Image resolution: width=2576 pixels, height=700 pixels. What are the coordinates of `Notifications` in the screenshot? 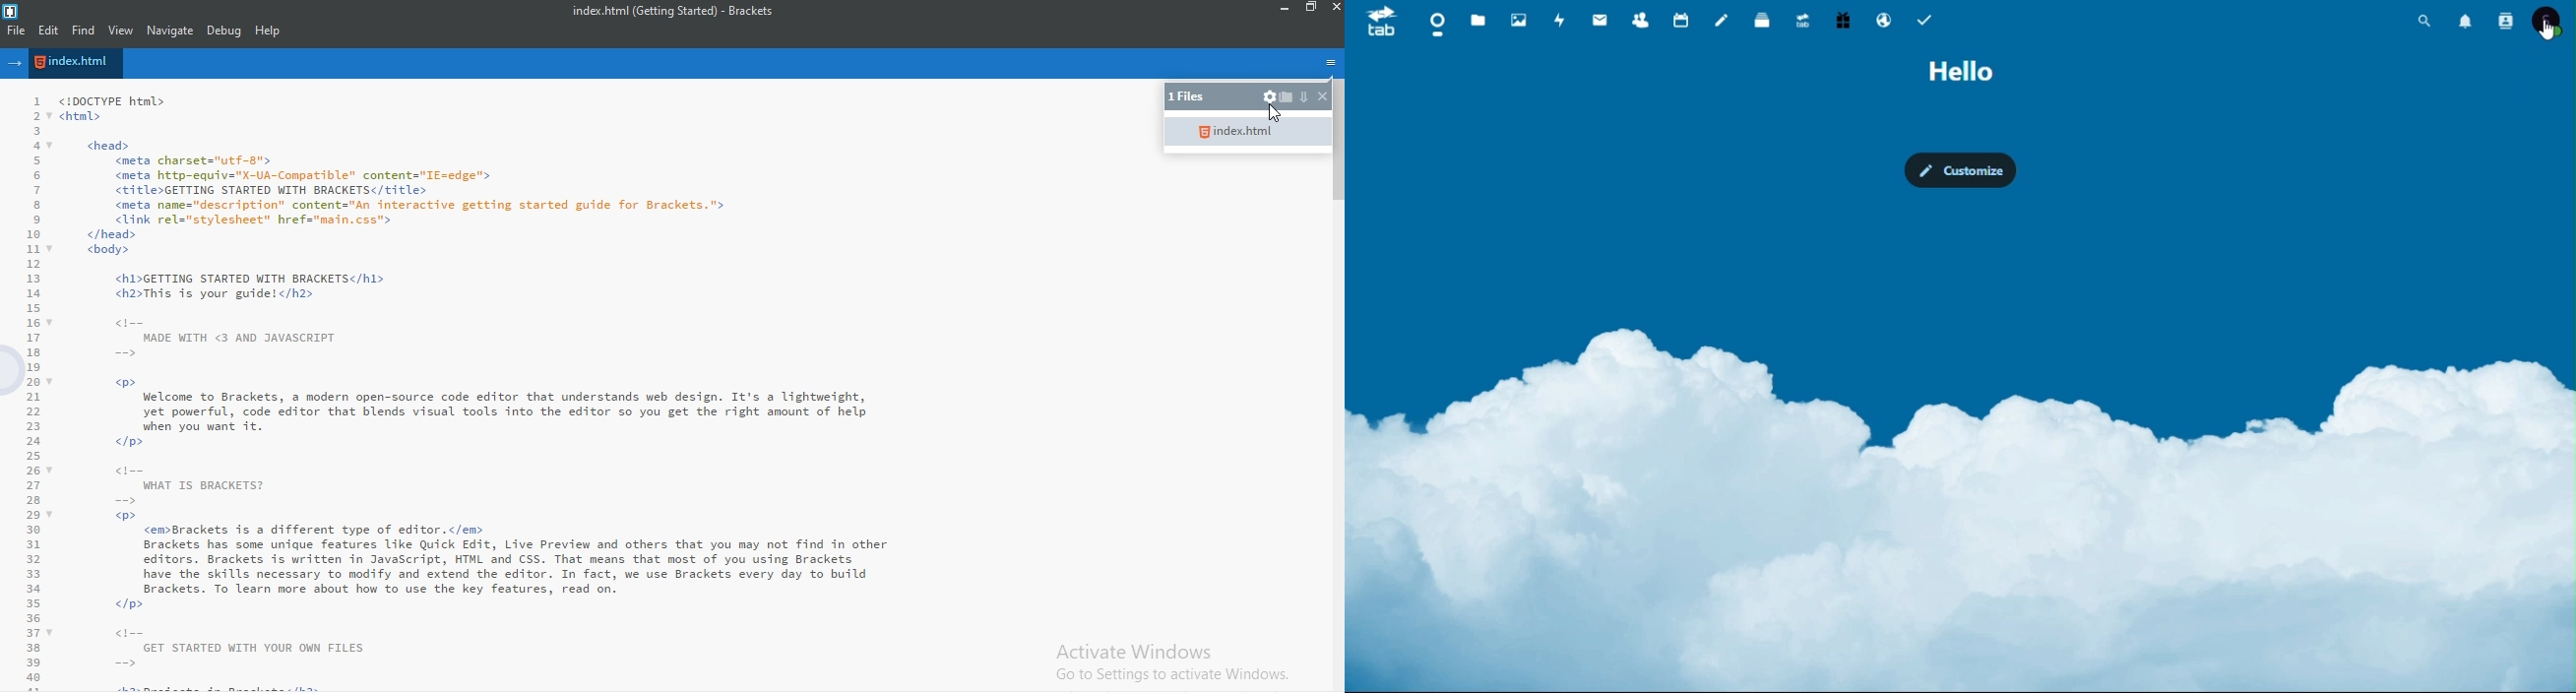 It's located at (2466, 22).